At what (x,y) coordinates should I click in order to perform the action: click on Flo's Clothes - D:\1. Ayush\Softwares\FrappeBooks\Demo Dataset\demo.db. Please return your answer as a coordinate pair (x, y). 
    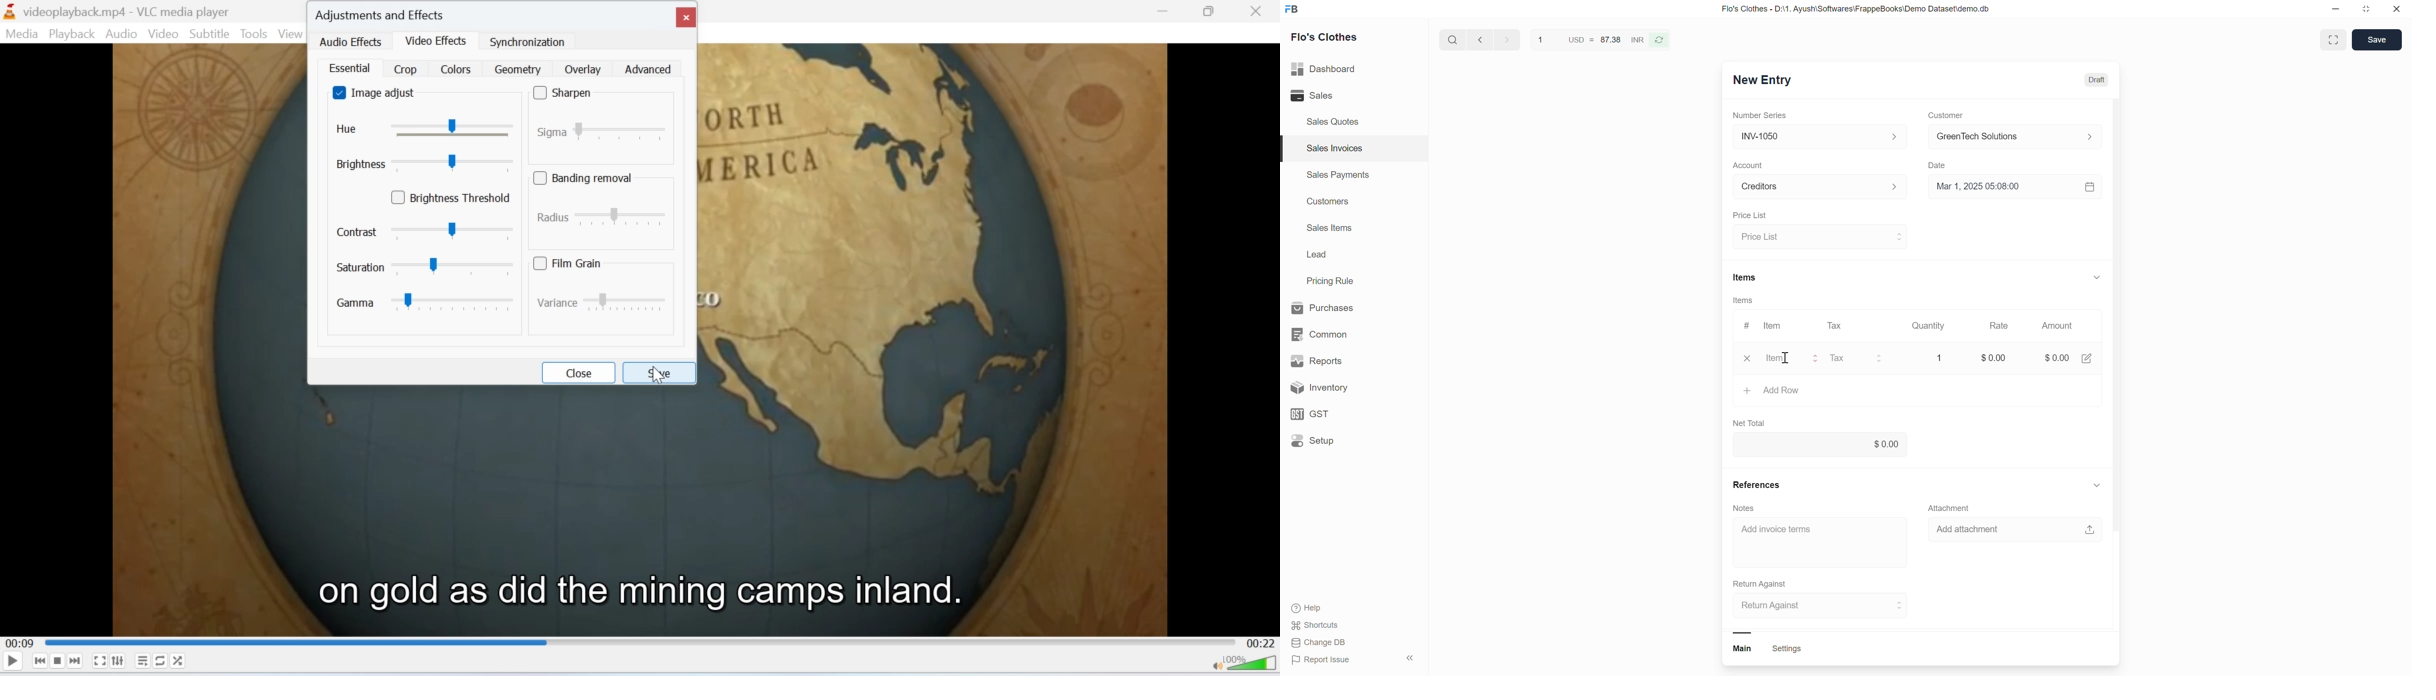
    Looking at the image, I should click on (1864, 10).